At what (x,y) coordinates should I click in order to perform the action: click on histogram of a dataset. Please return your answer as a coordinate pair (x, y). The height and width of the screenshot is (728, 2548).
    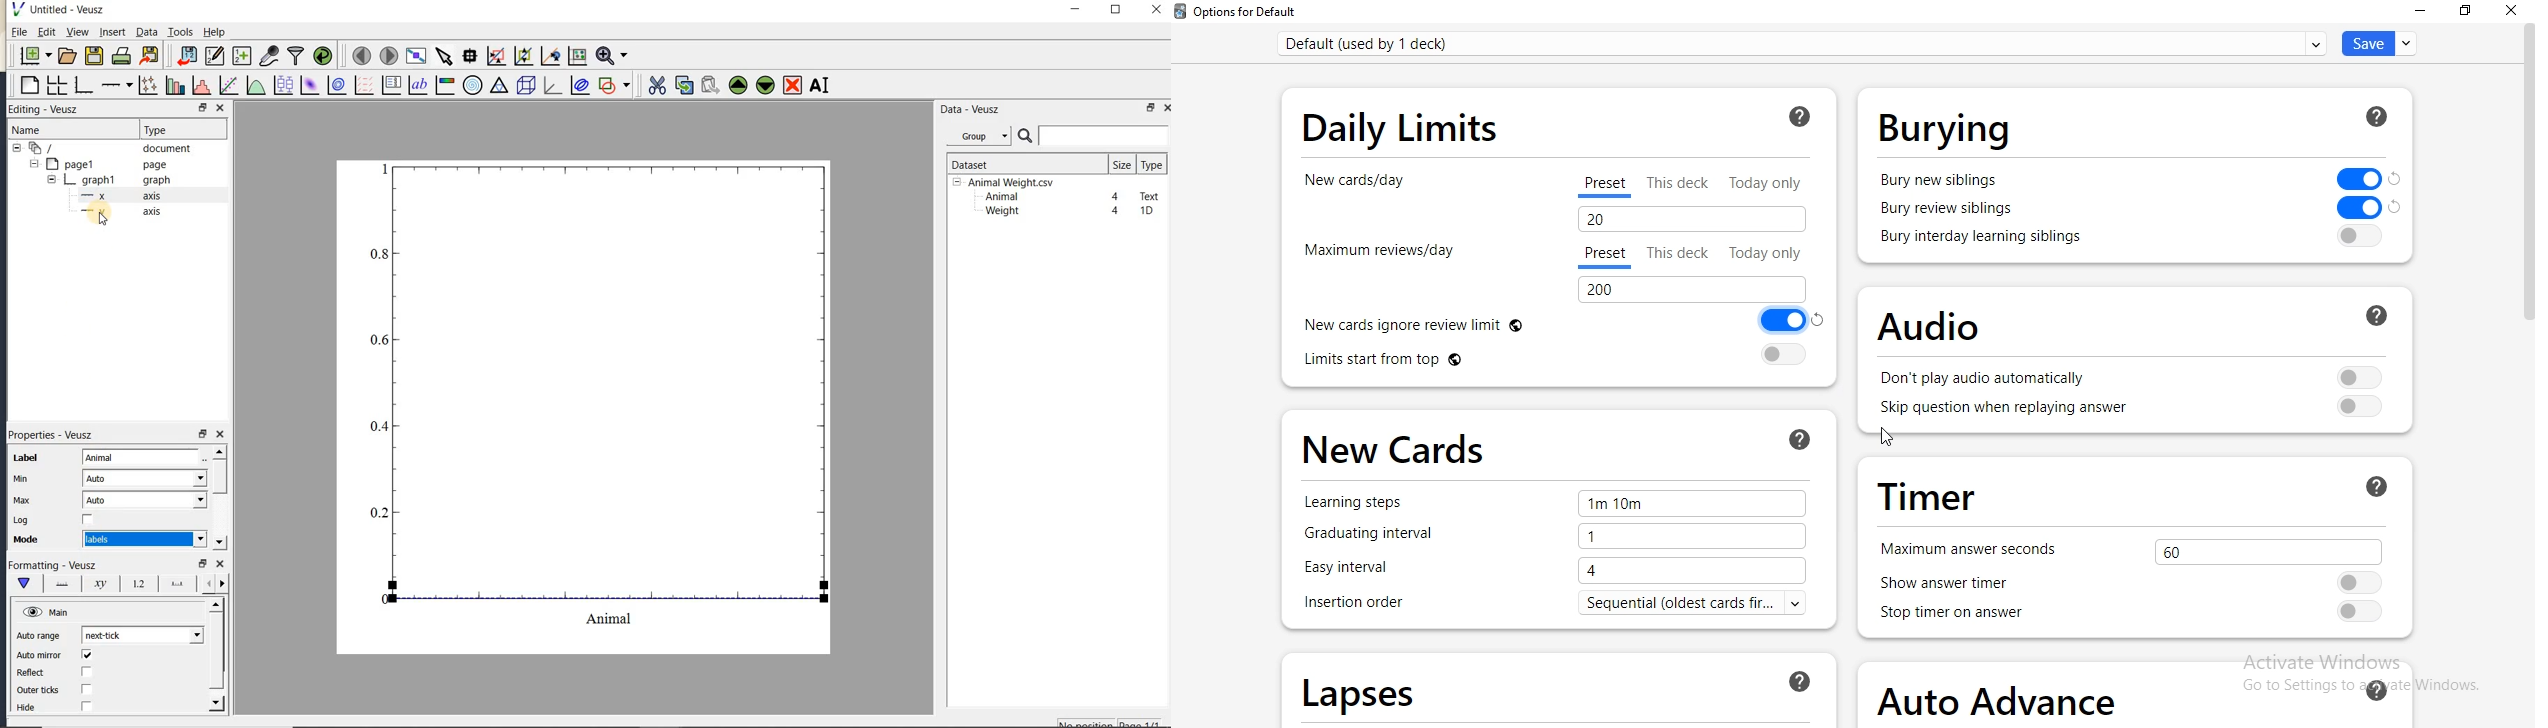
    Looking at the image, I should click on (201, 85).